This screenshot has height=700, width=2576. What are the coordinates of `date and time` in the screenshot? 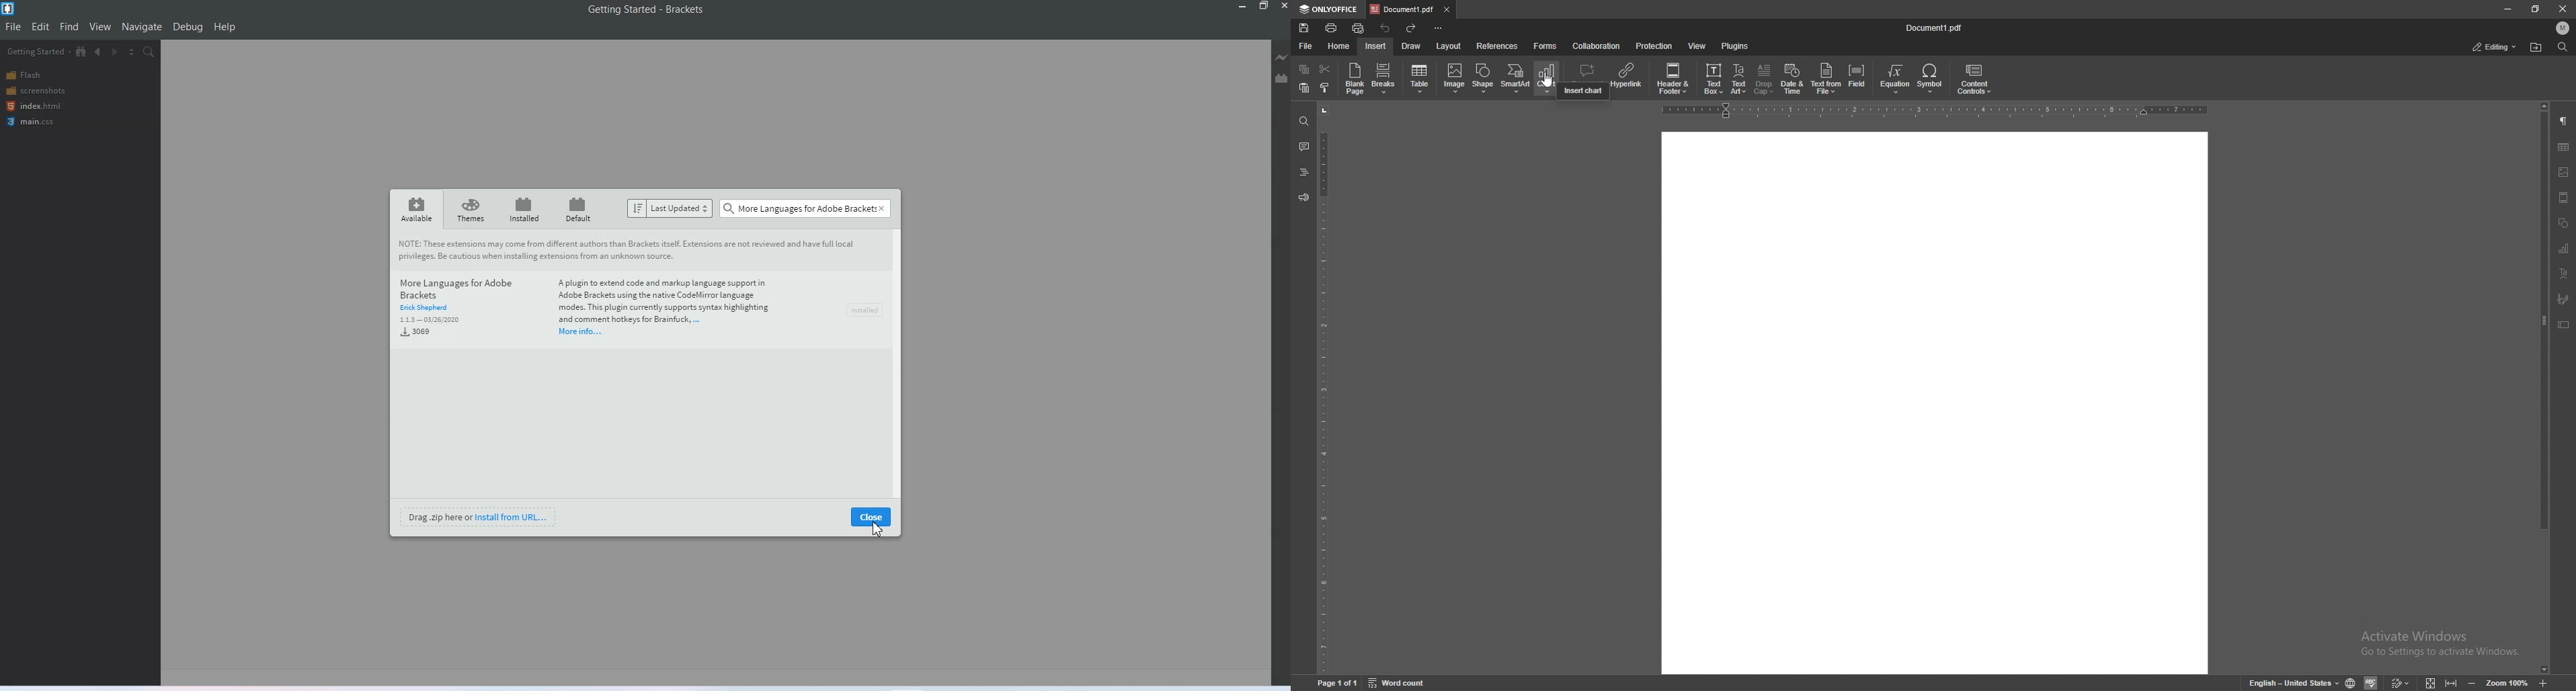 It's located at (1675, 78).